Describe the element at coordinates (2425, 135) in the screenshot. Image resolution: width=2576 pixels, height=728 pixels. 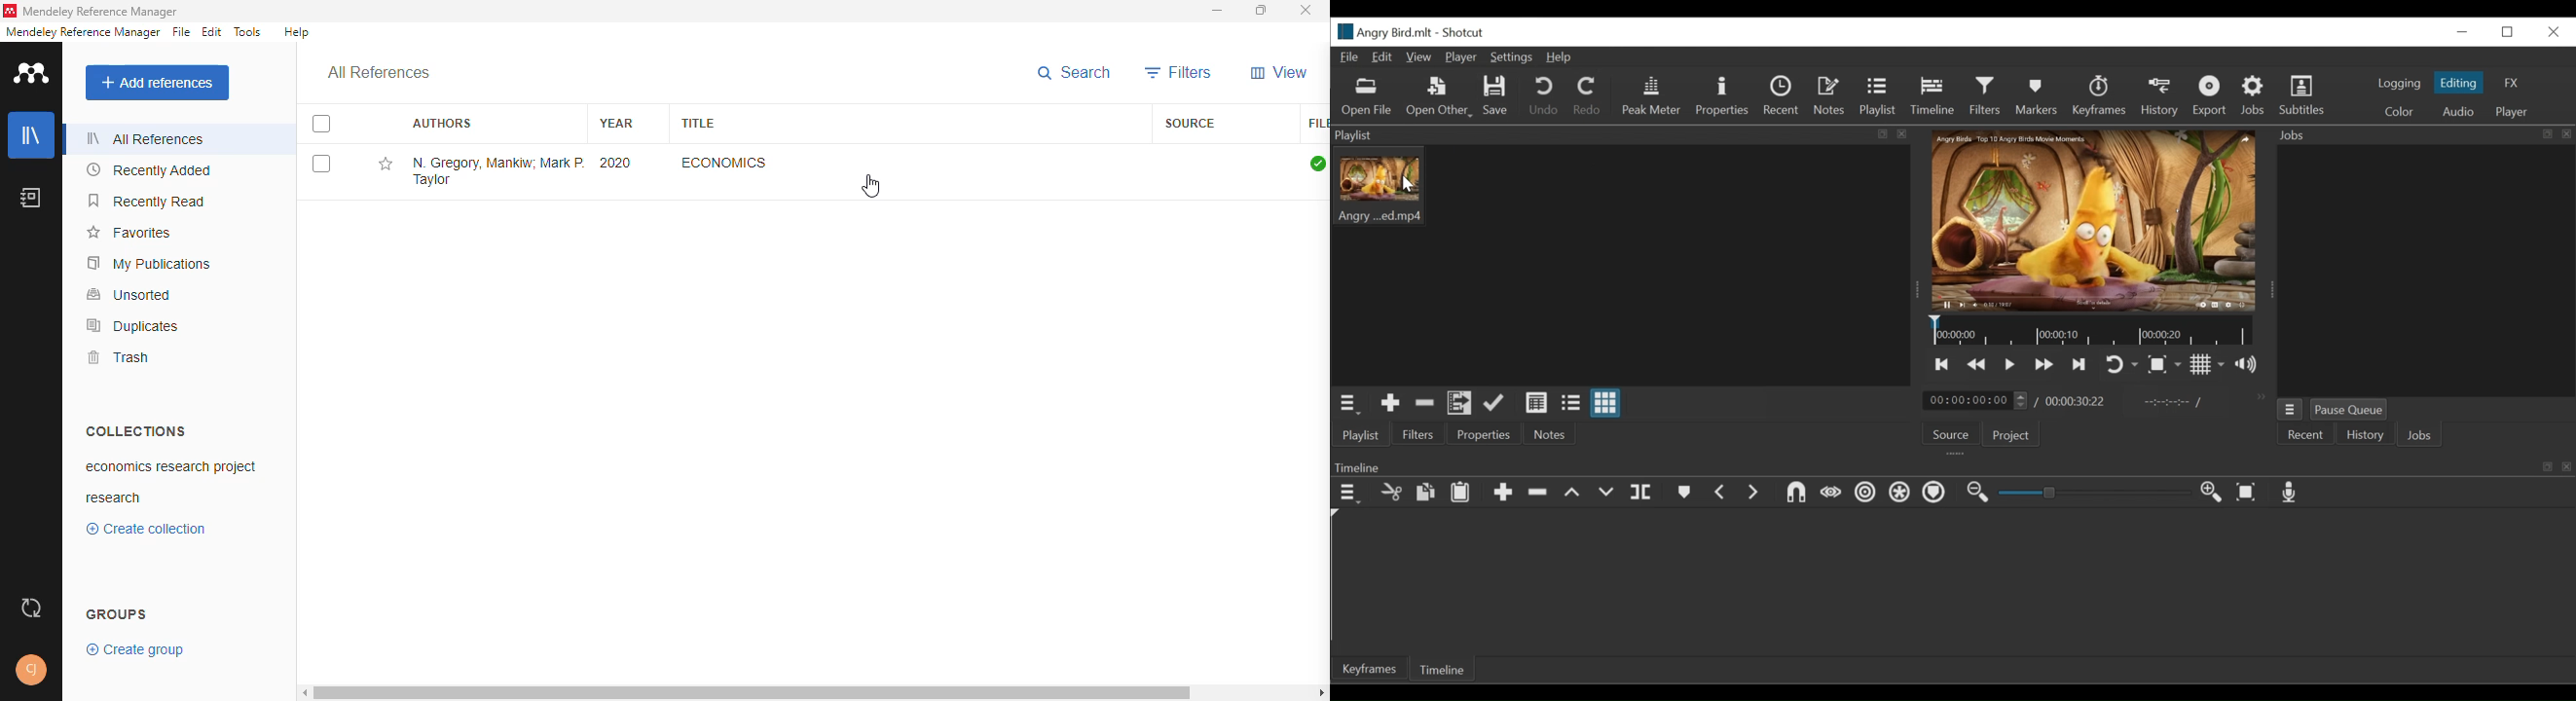
I see `Jobs Panel` at that location.